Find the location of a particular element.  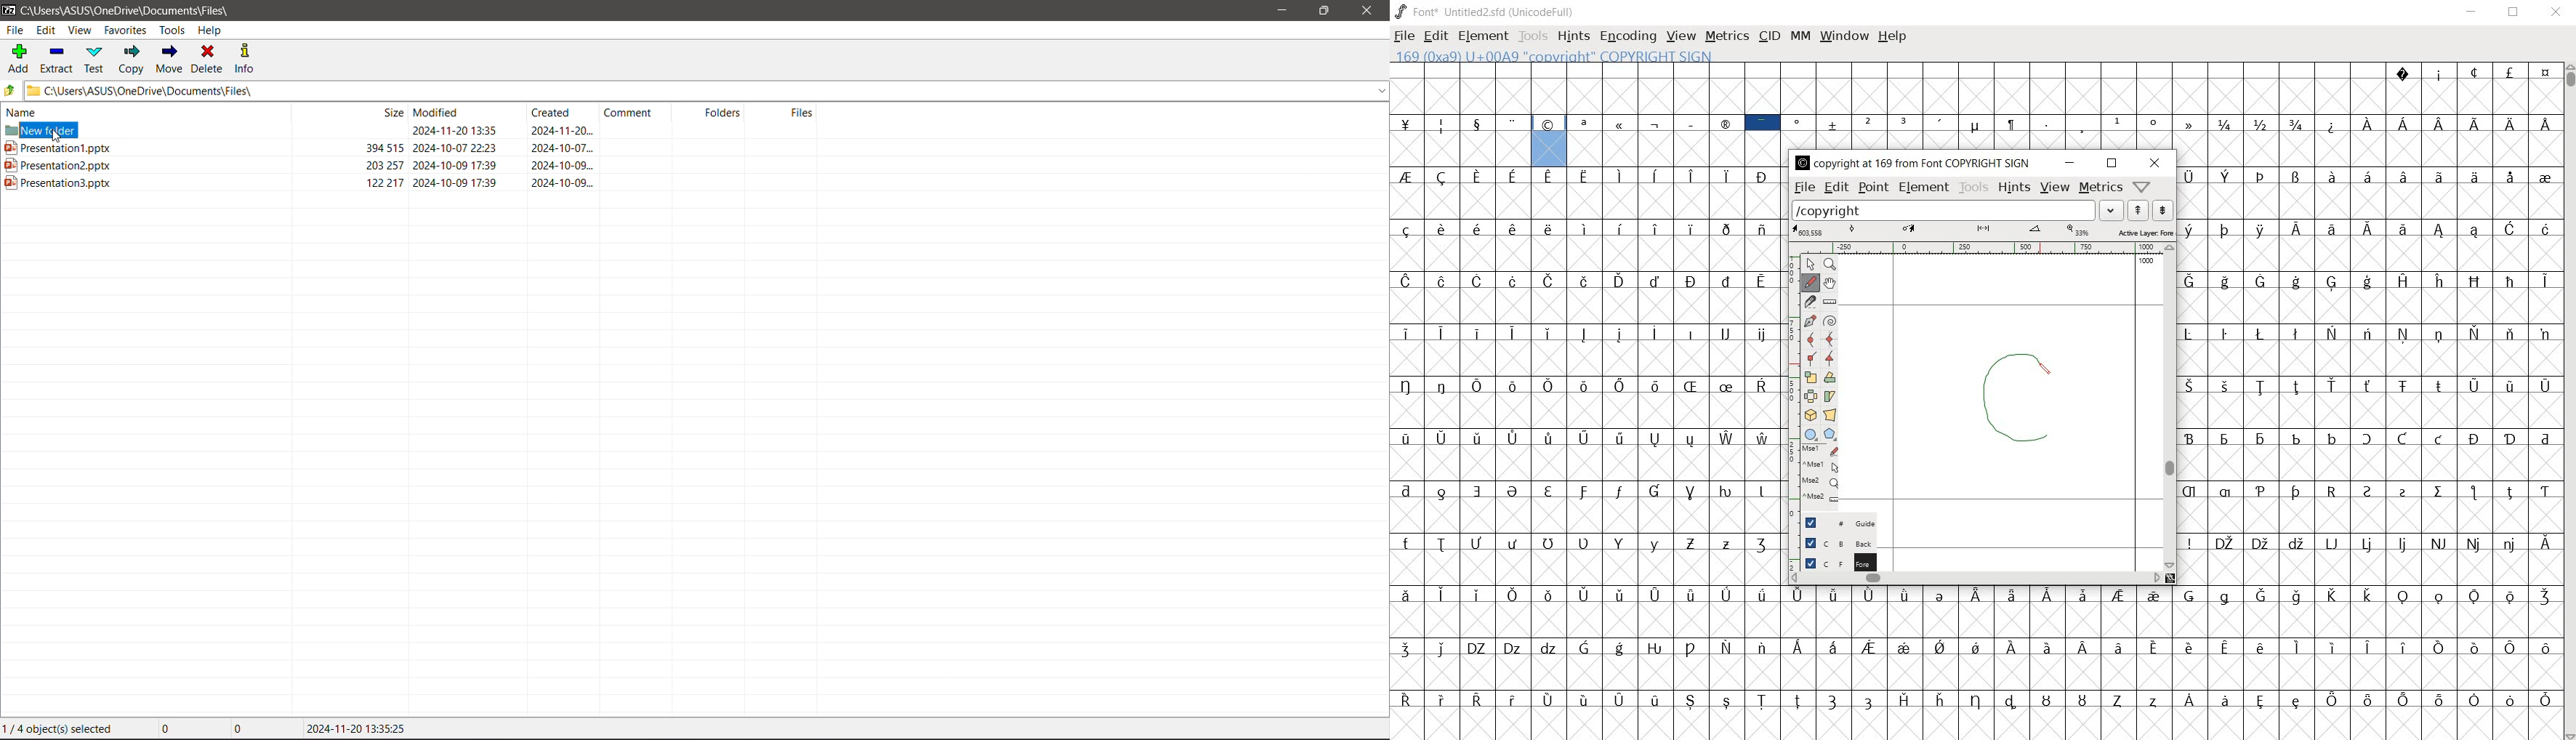

Extract is located at coordinates (57, 59).